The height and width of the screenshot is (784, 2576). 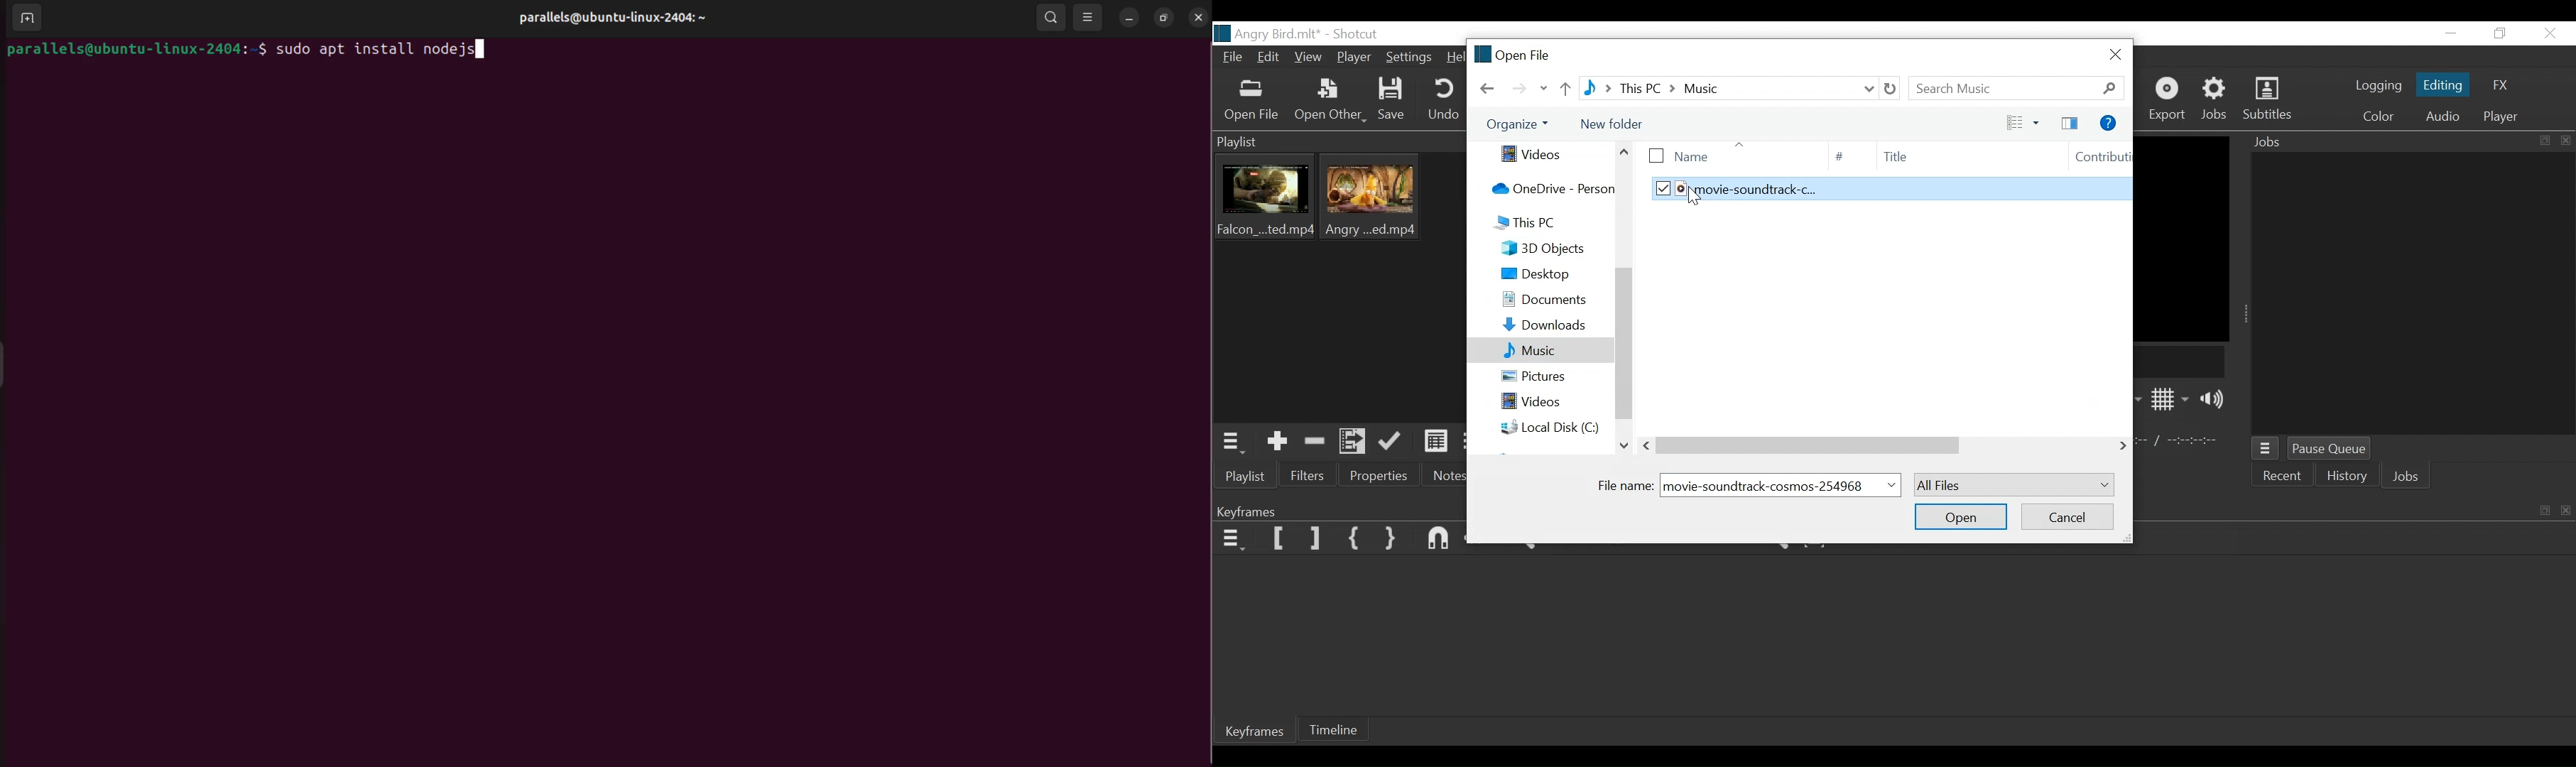 What do you see at coordinates (1253, 101) in the screenshot?
I see `Open File` at bounding box center [1253, 101].